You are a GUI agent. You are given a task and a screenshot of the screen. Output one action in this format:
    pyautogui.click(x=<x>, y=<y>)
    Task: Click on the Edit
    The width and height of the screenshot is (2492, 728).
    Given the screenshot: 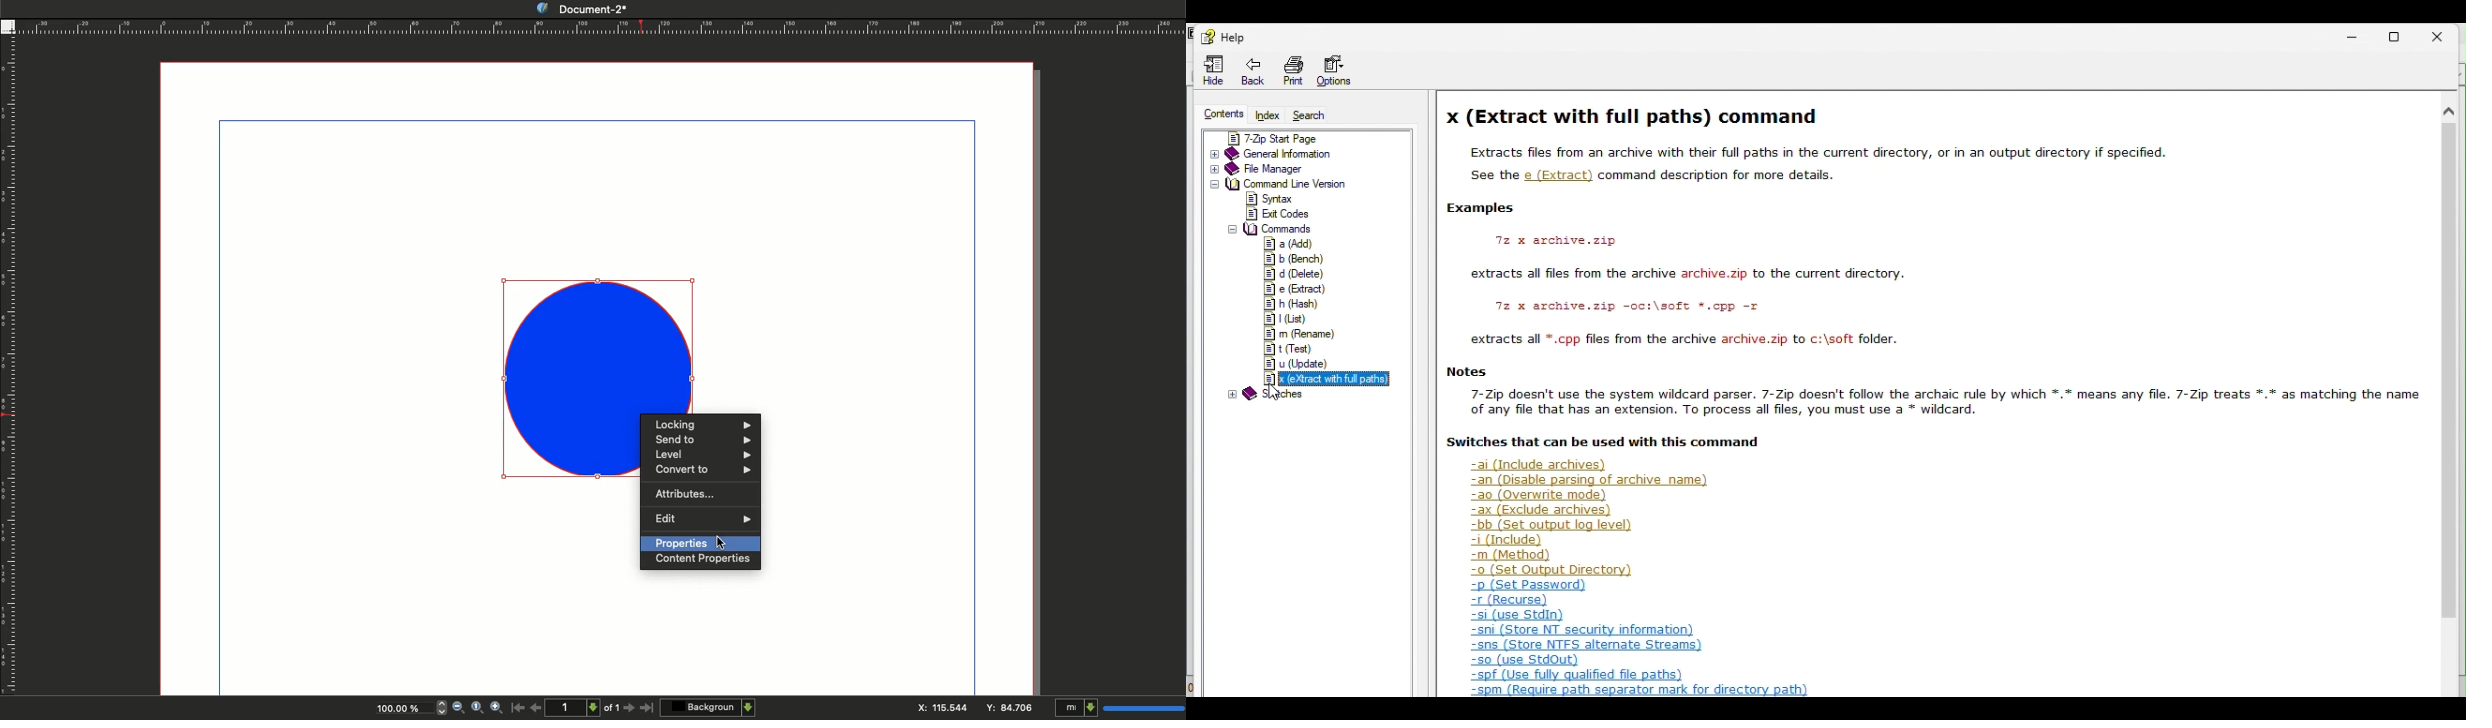 What is the action you would take?
    pyautogui.click(x=702, y=520)
    